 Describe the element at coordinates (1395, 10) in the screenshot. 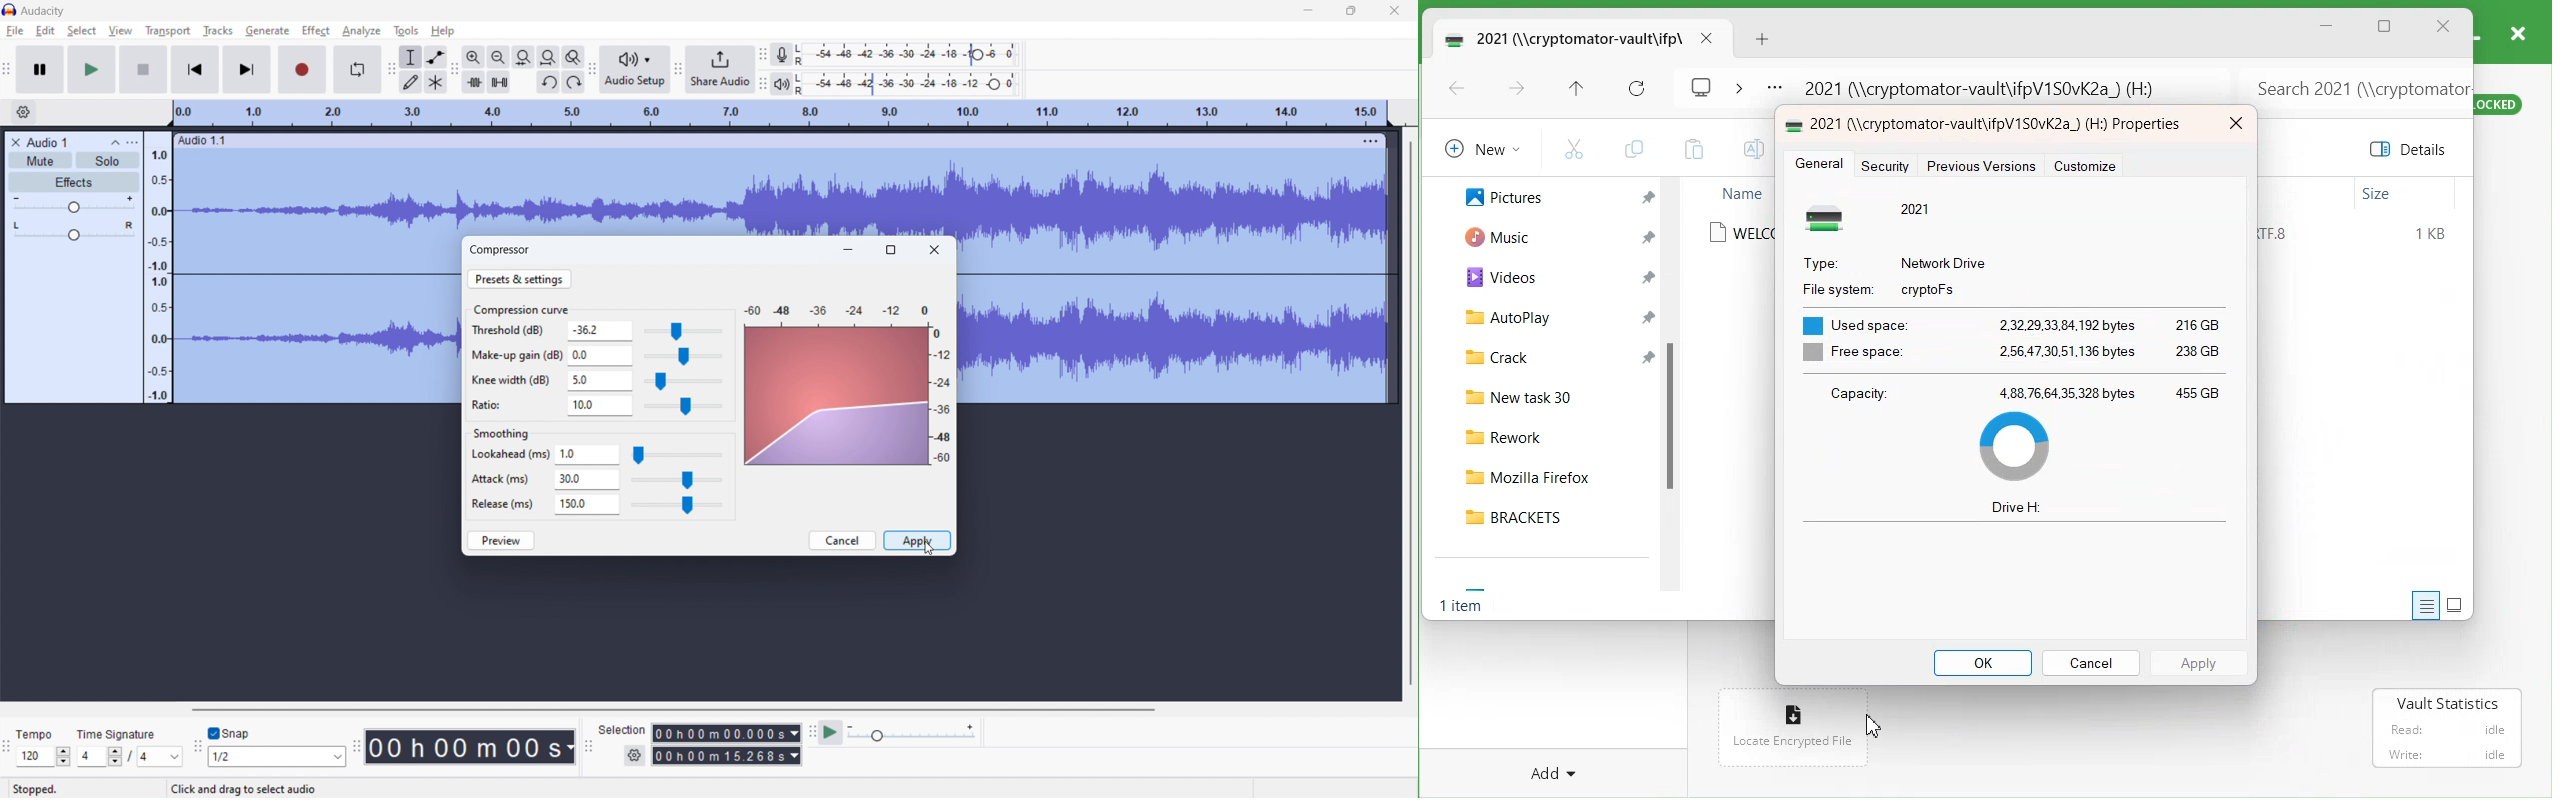

I see `close` at that location.